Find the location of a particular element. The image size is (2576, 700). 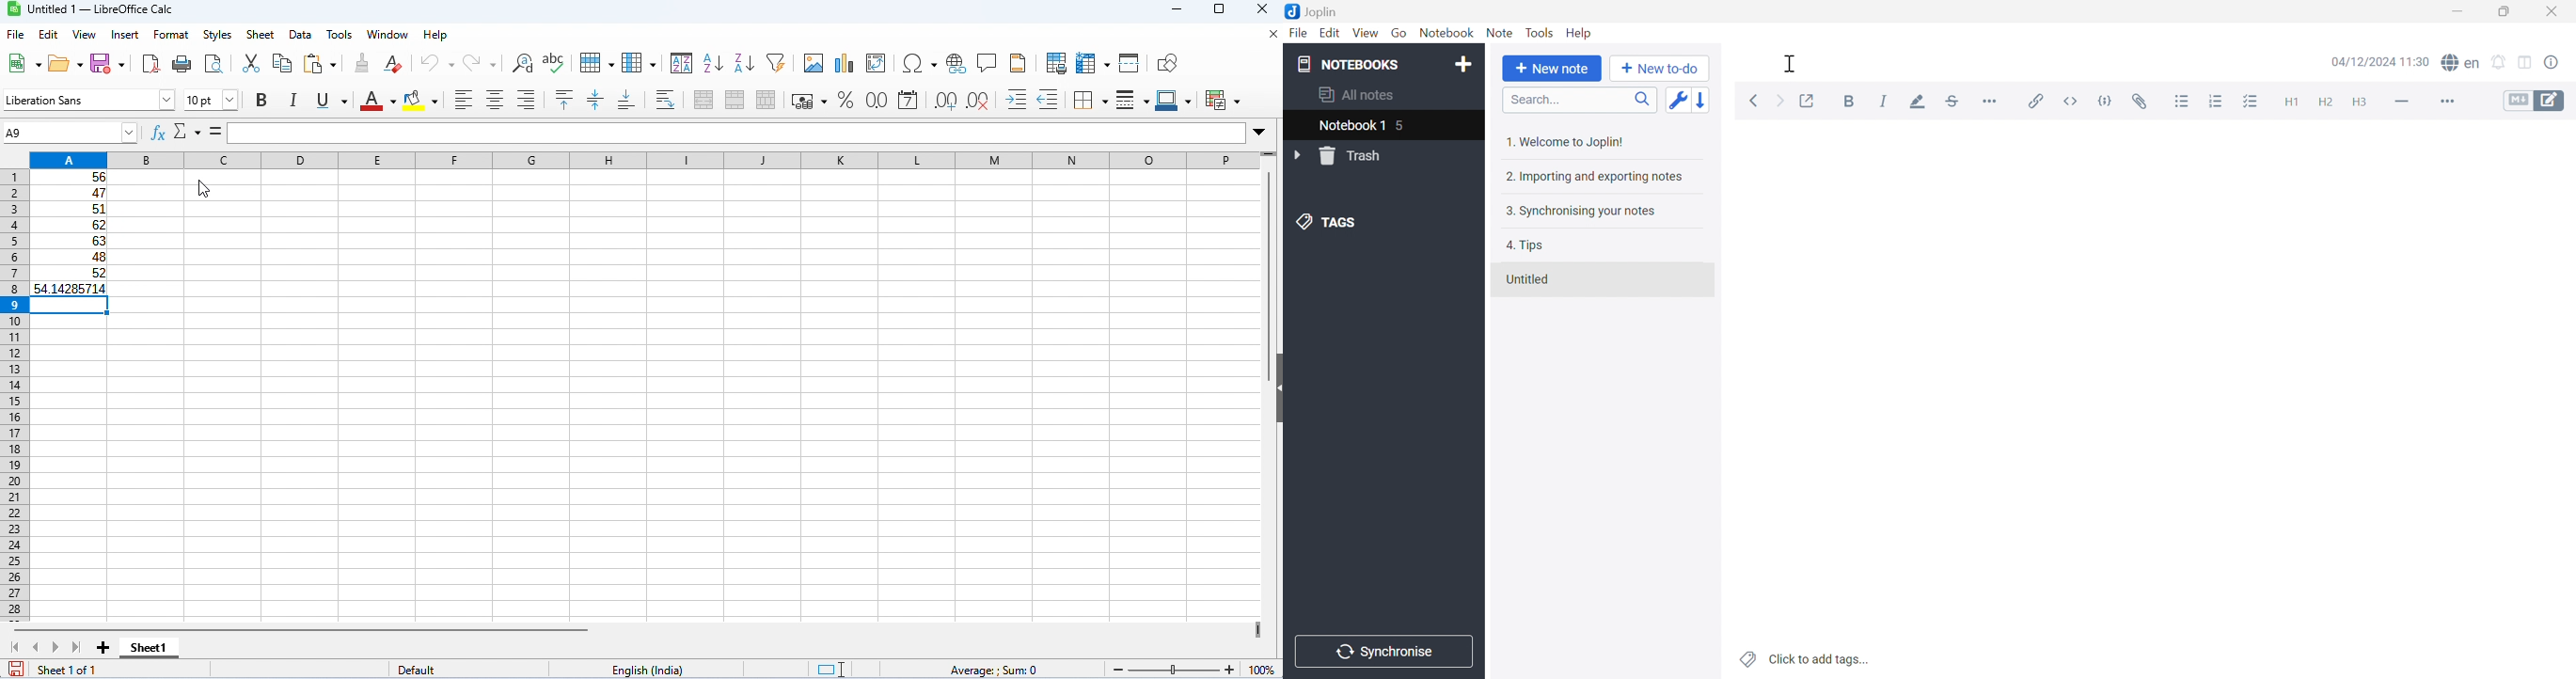

04/12/2024 11:30 is located at coordinates (2380, 61).